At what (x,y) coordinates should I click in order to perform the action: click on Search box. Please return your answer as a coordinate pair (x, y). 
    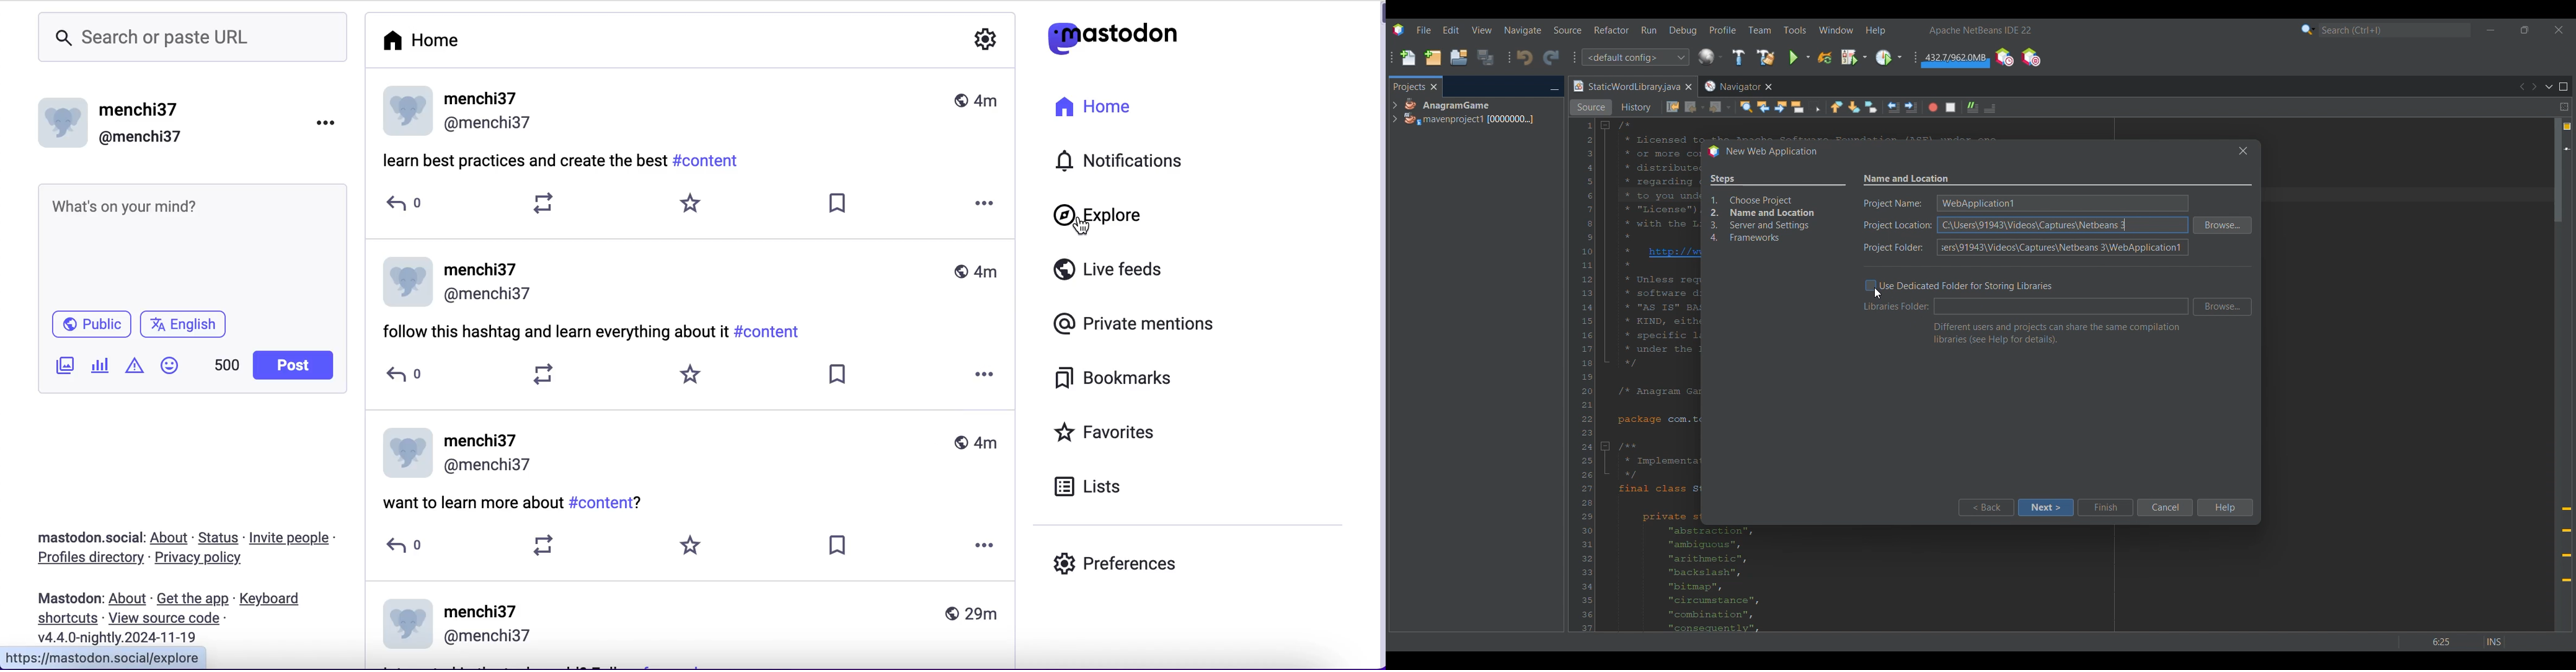
    Looking at the image, I should click on (2395, 30).